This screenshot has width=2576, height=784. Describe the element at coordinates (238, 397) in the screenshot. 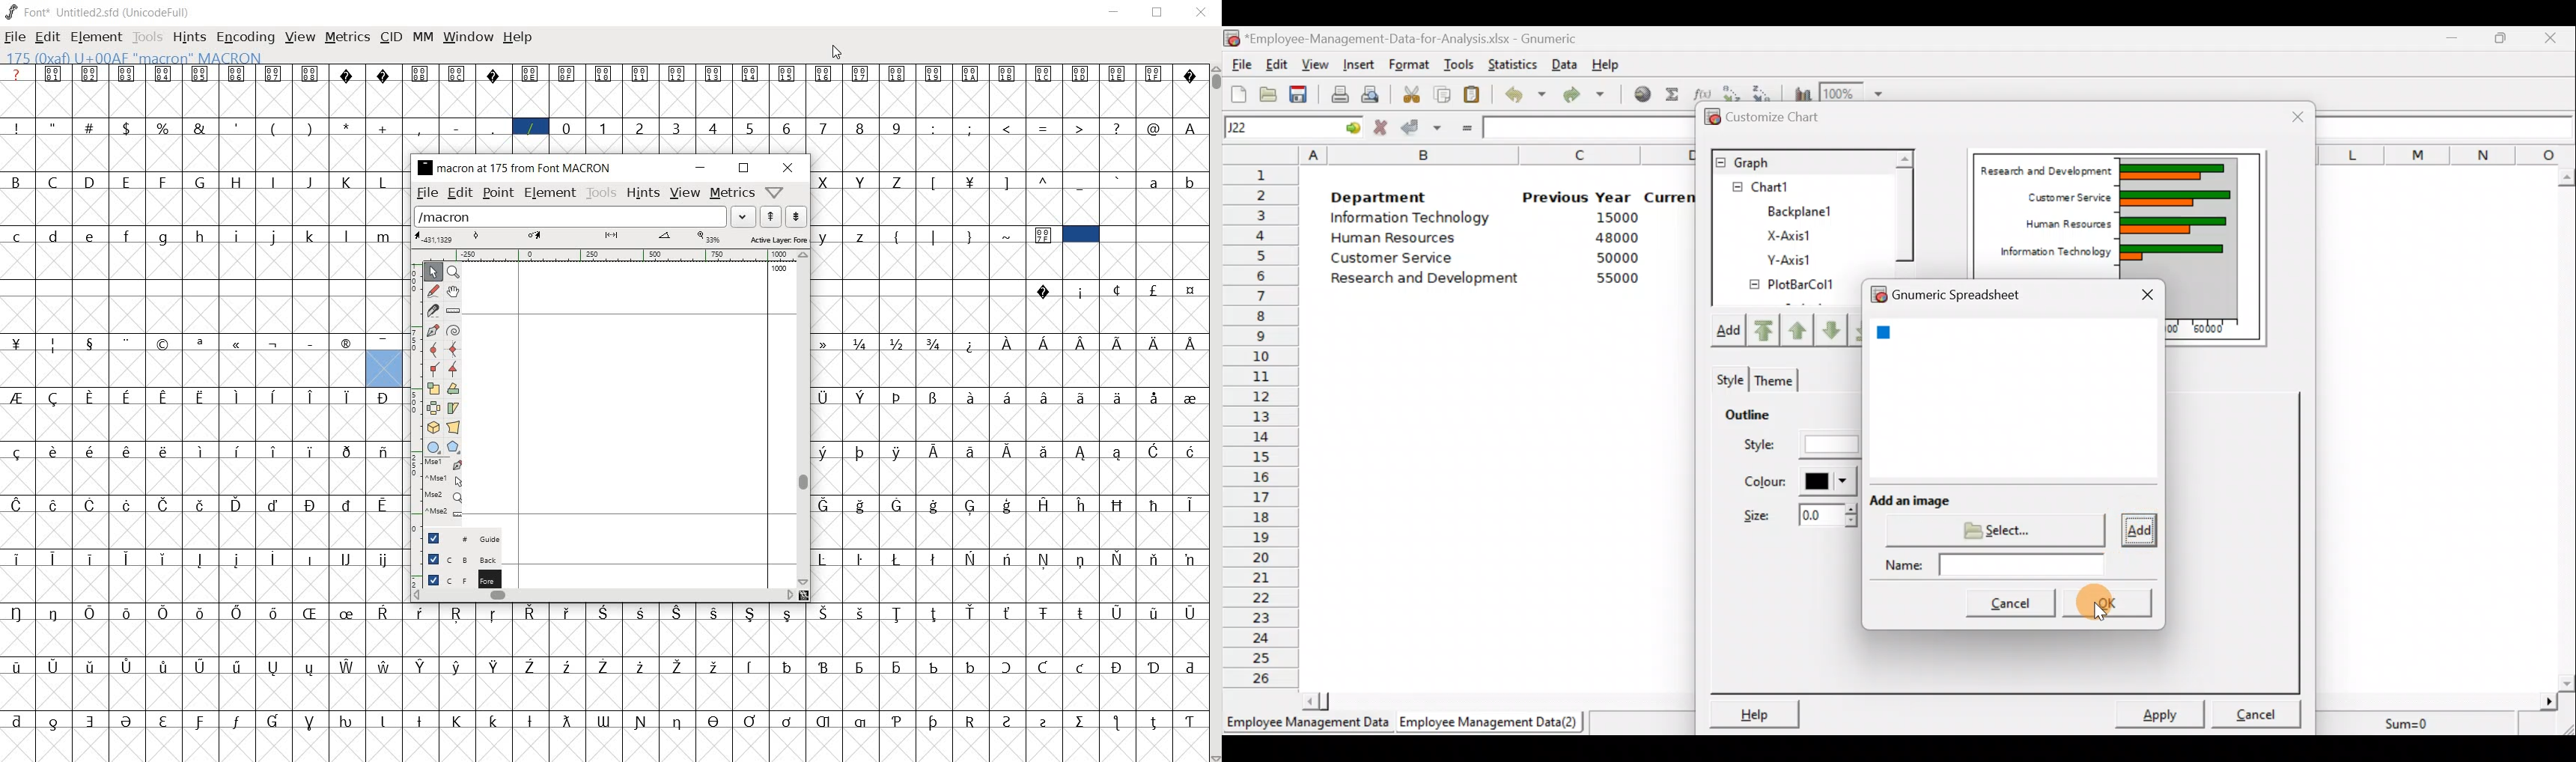

I see `Symbol` at that location.